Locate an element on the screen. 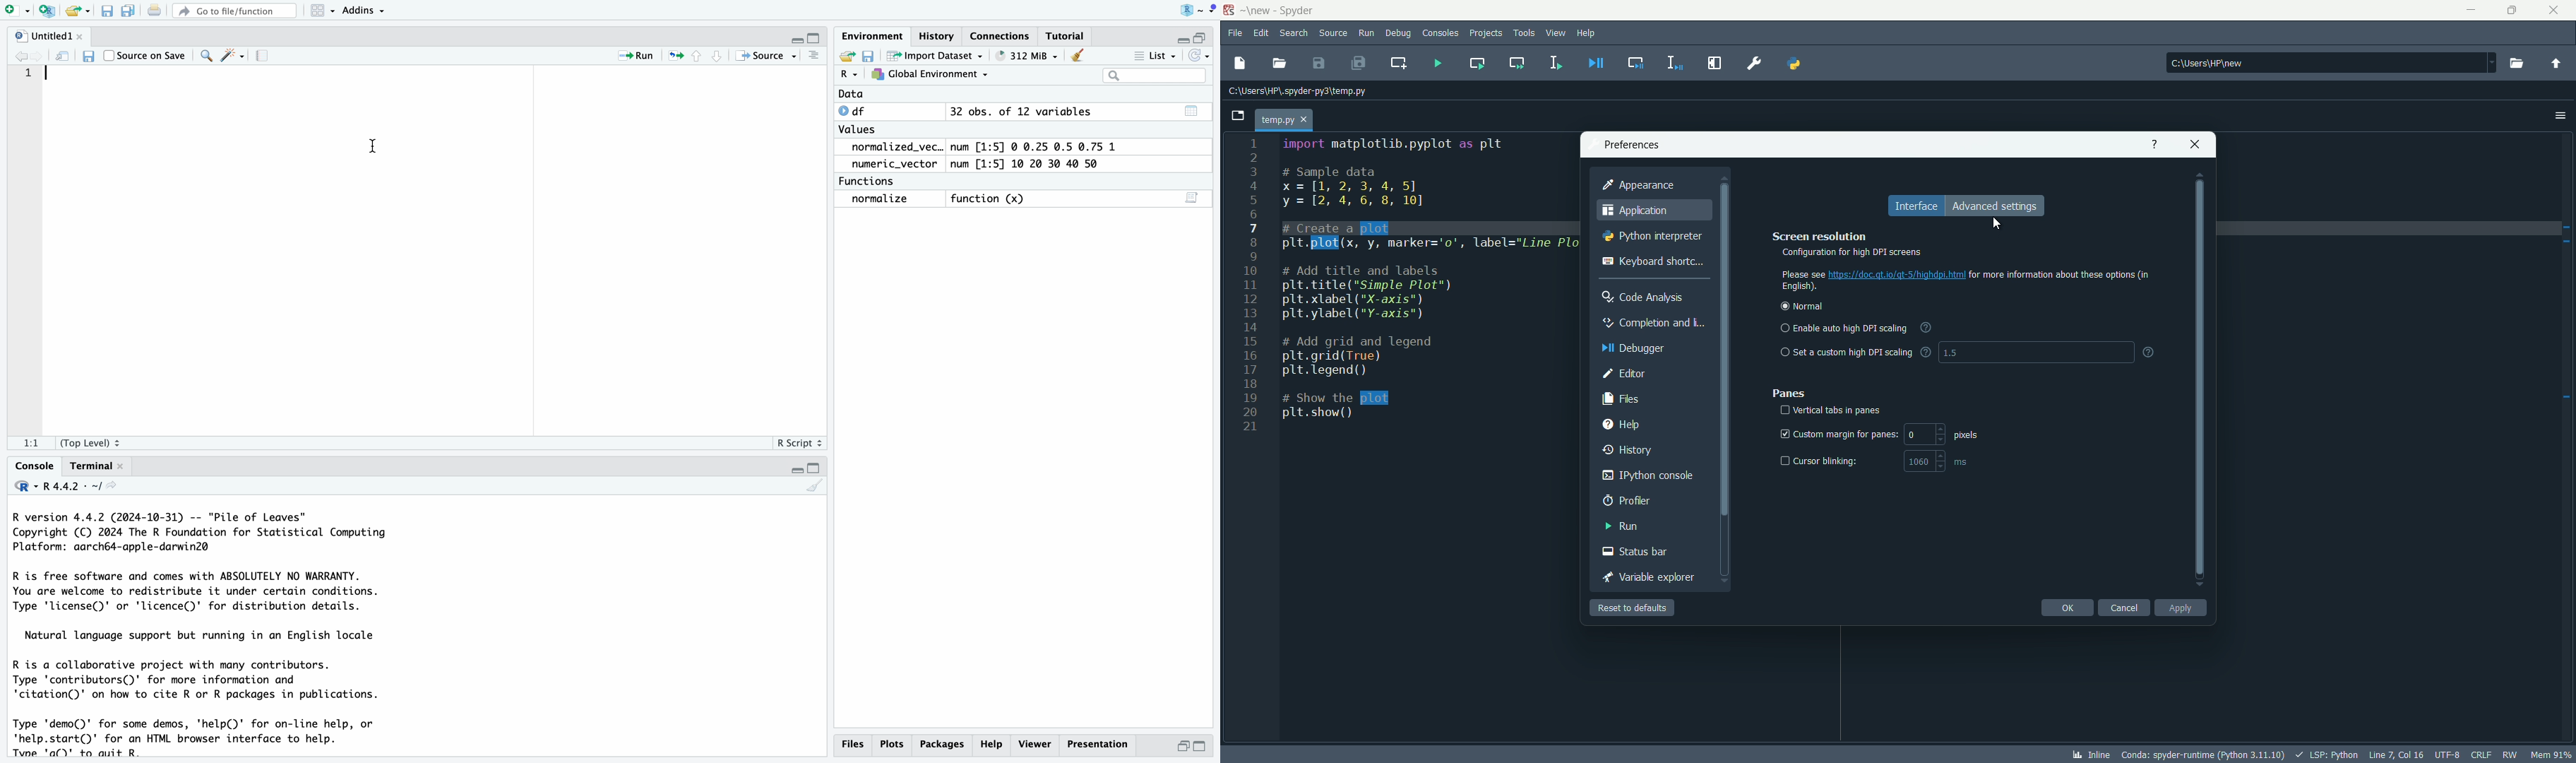 This screenshot has width=2576, height=784. maximize/minimize button is located at coordinates (1192, 746).